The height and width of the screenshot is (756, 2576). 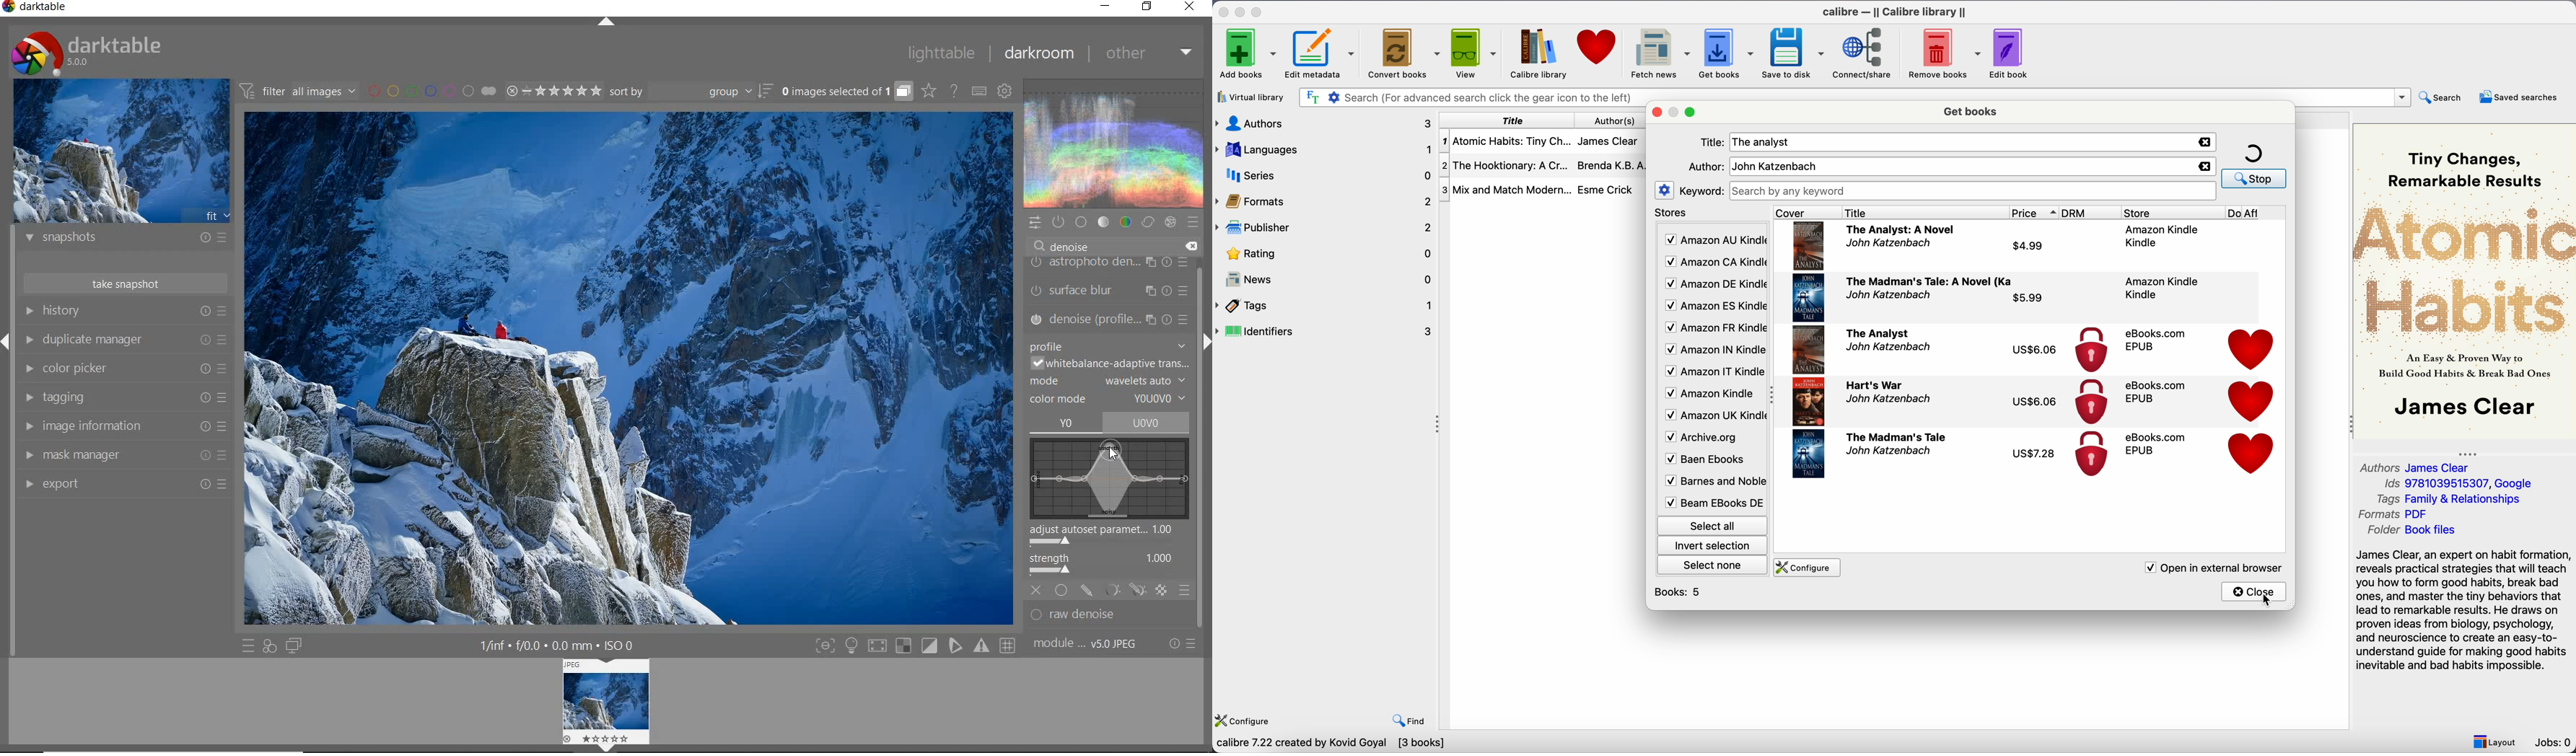 I want to click on Darktable, so click(x=36, y=9).